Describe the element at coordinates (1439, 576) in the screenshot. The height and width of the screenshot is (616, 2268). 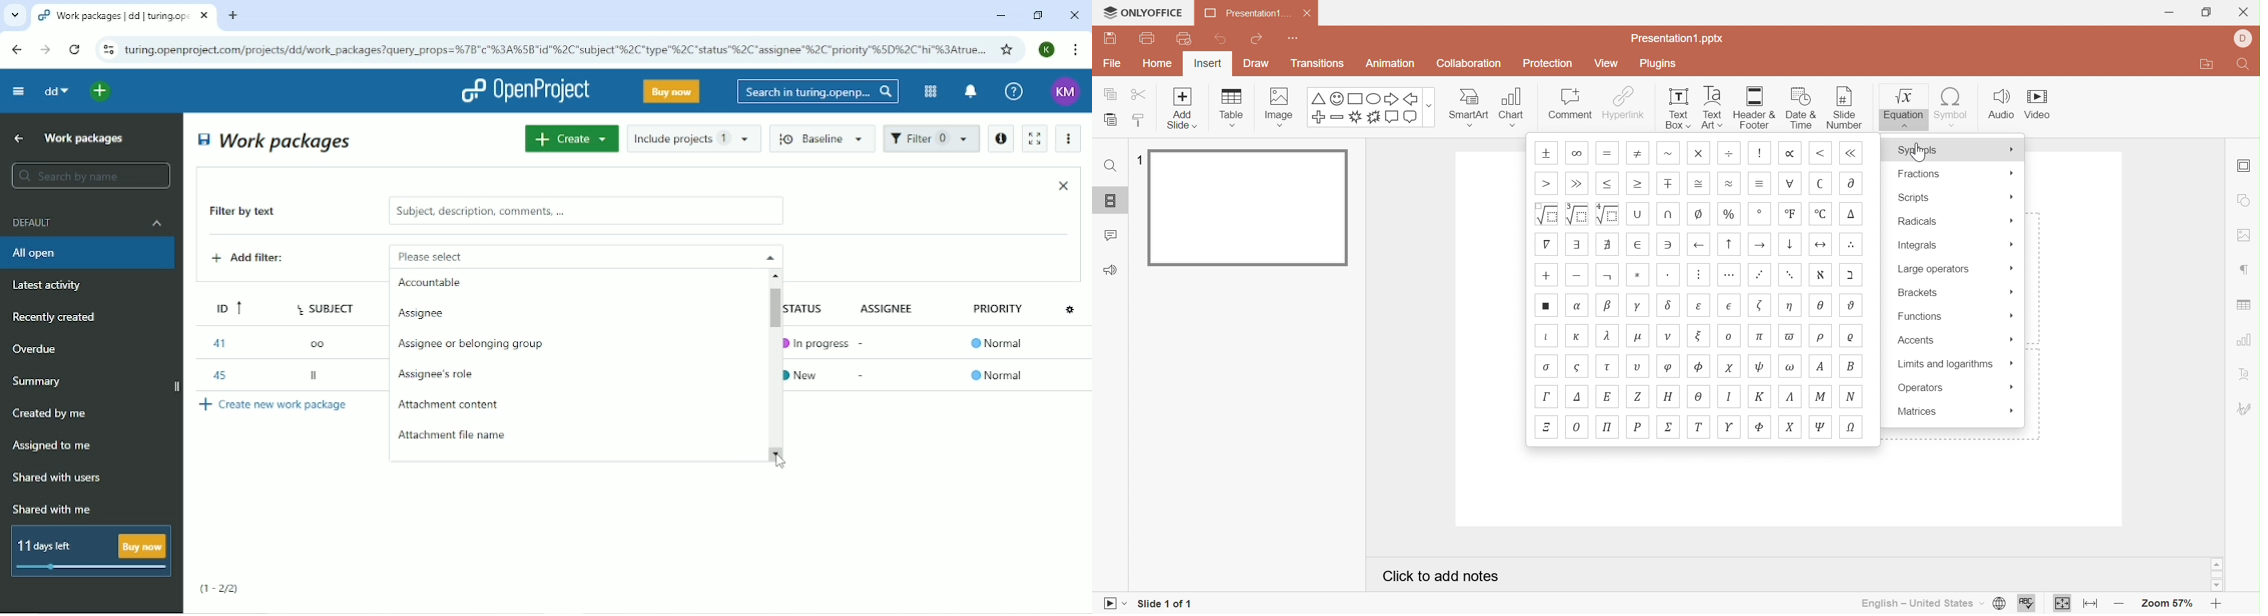
I see `Click to add notes` at that location.